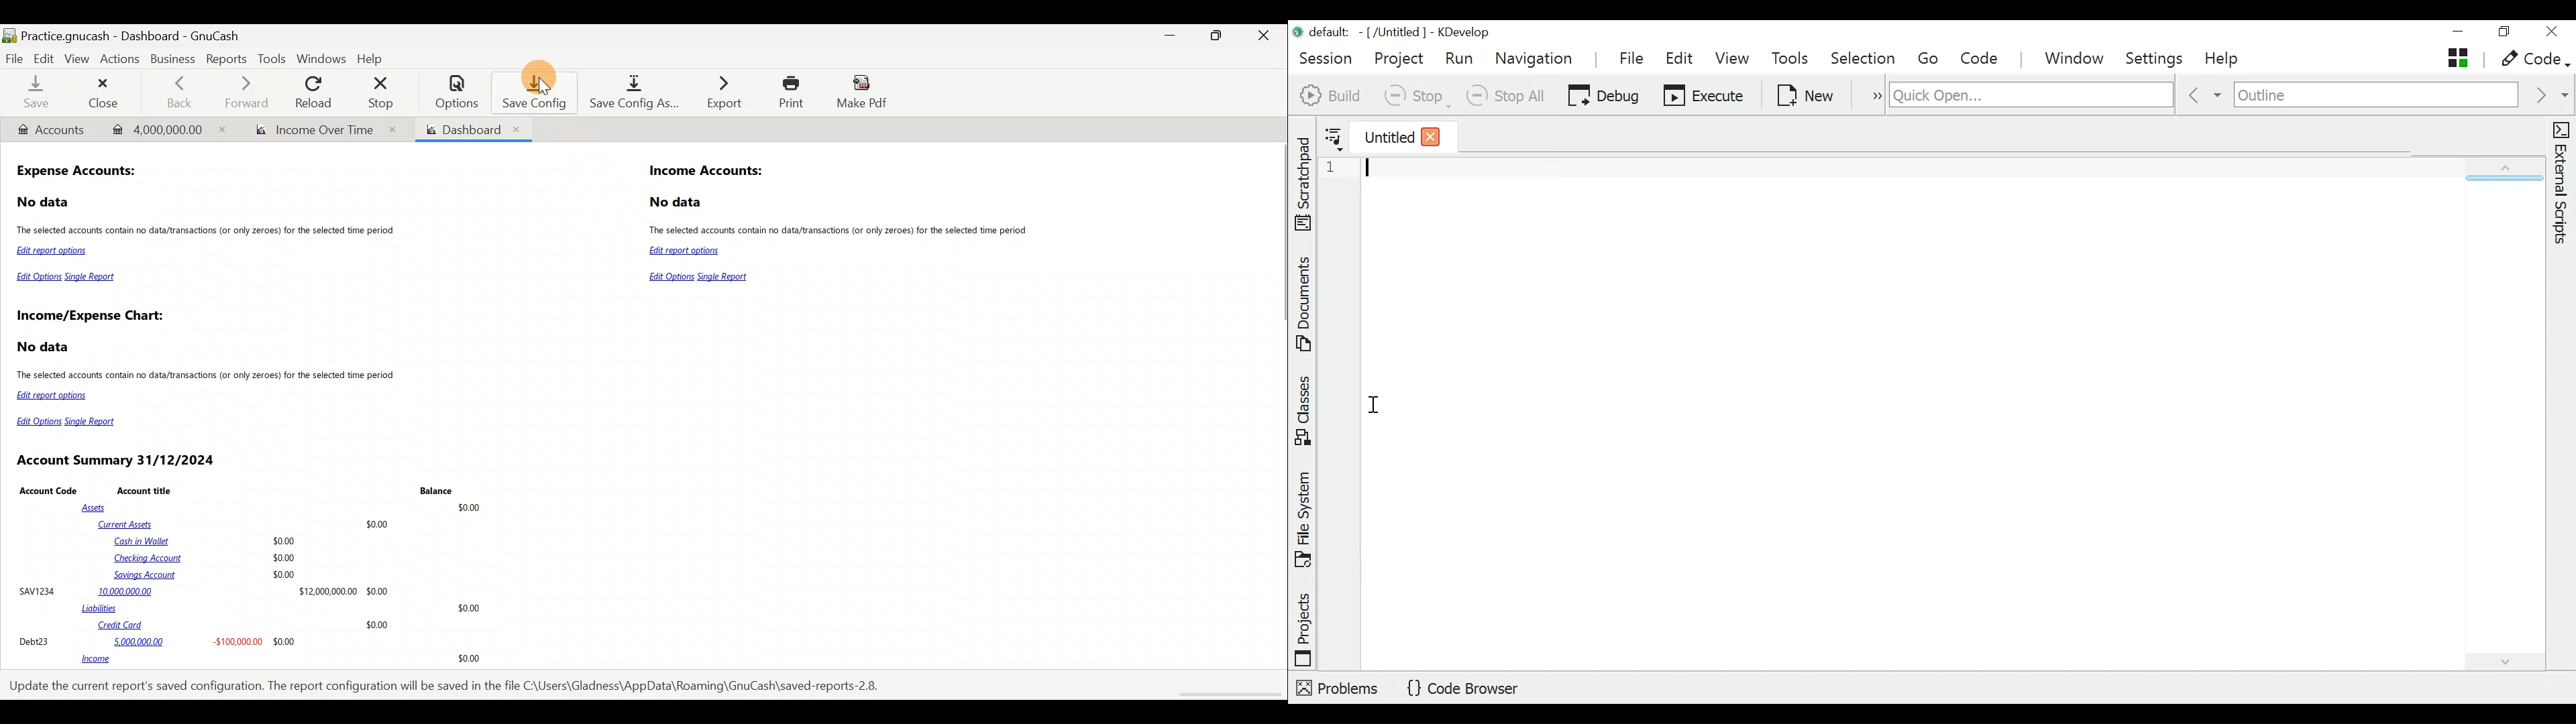 This screenshot has width=2576, height=728. Describe the element at coordinates (1303, 184) in the screenshot. I see `Scratchpad` at that location.